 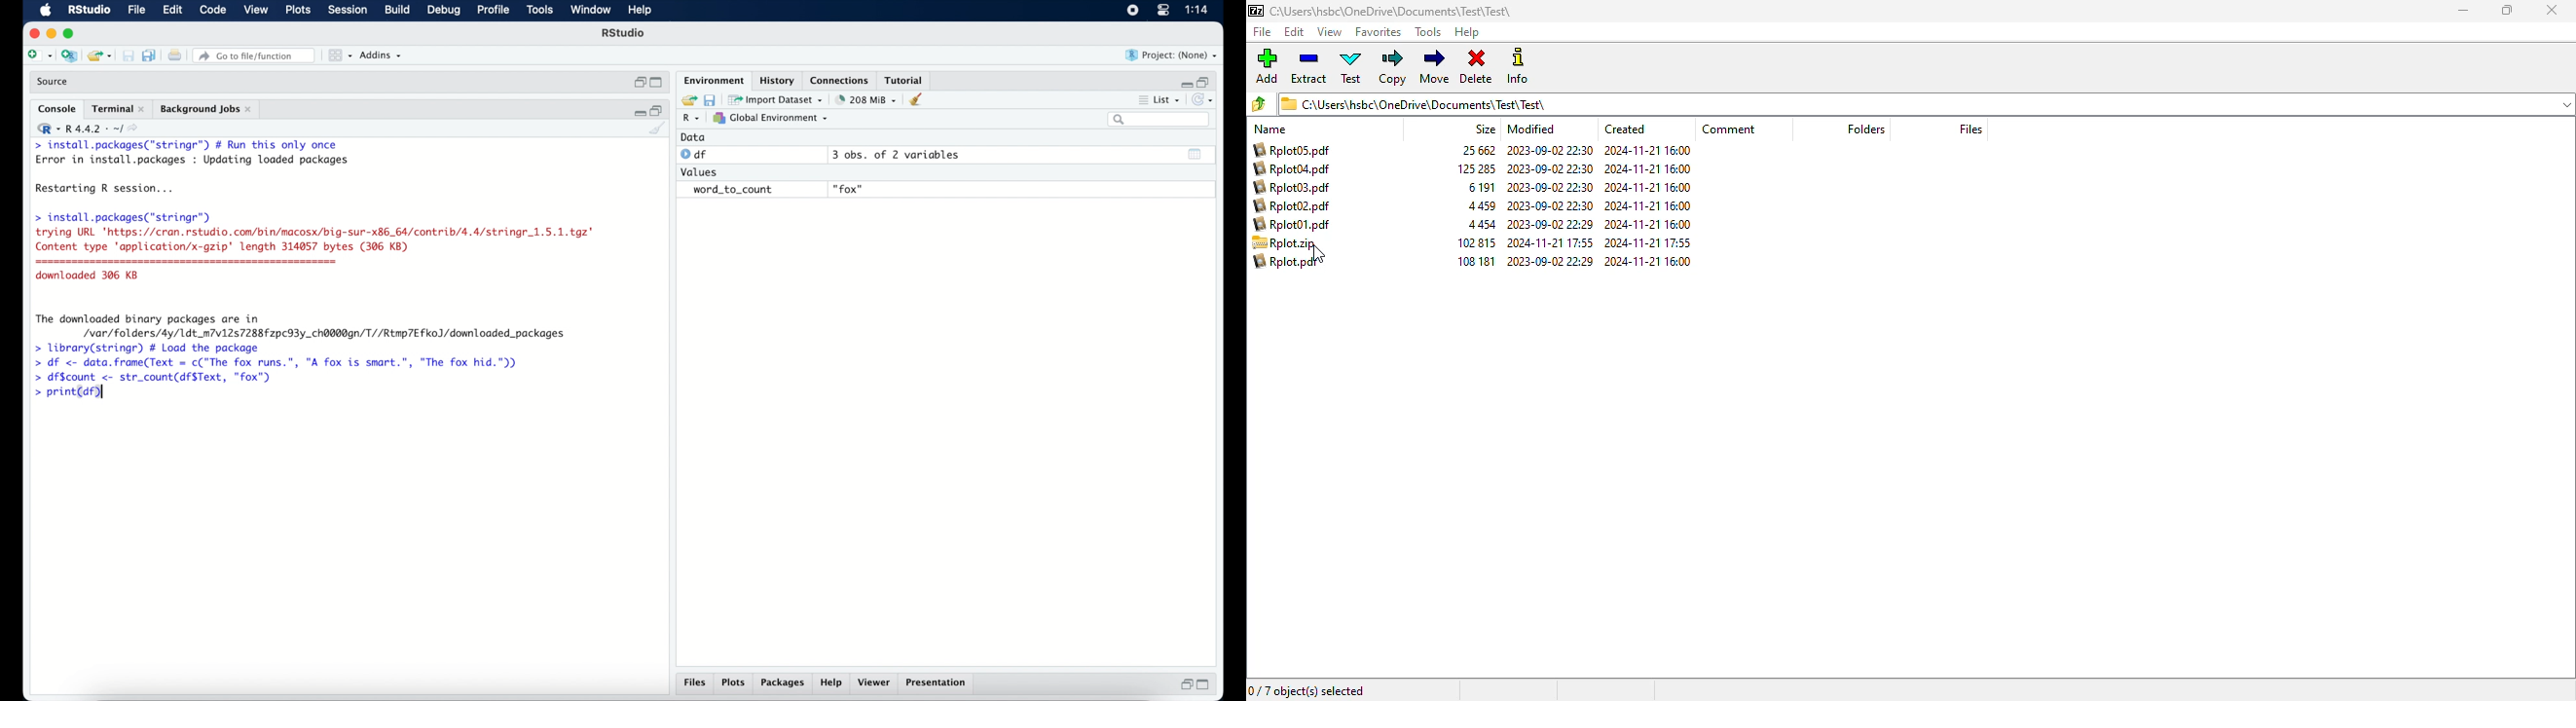 I want to click on window, so click(x=591, y=10).